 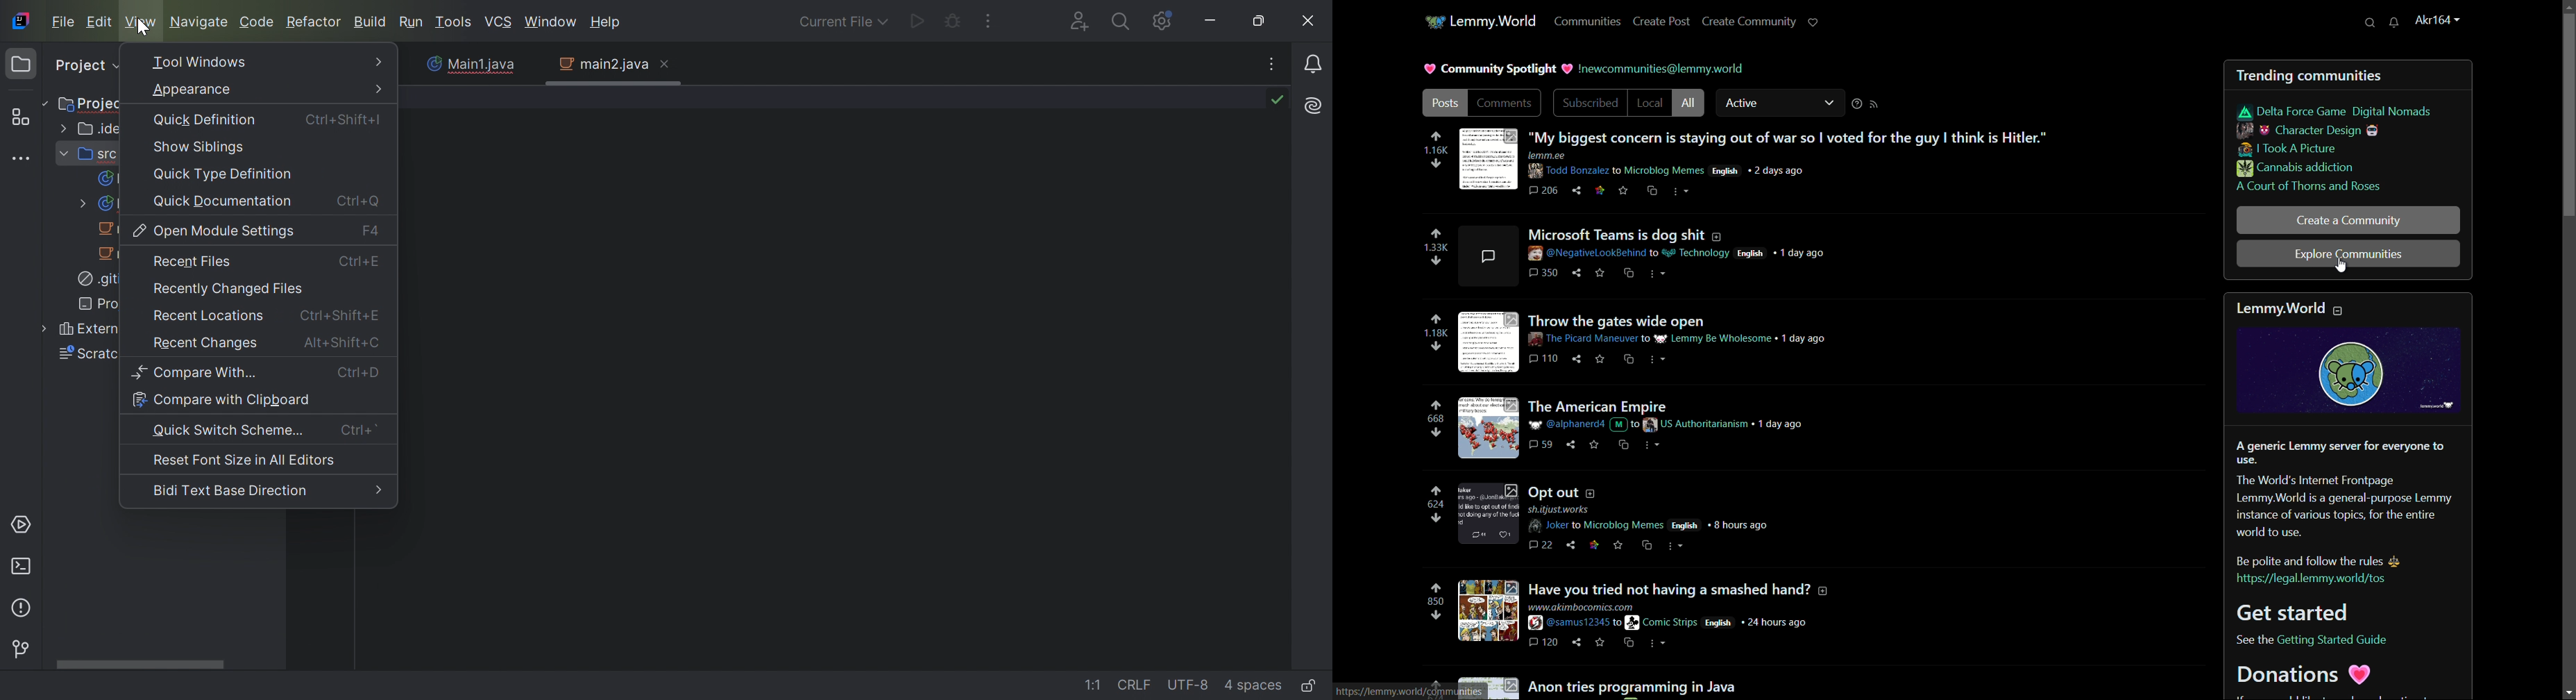 I want to click on character design, so click(x=2310, y=131).